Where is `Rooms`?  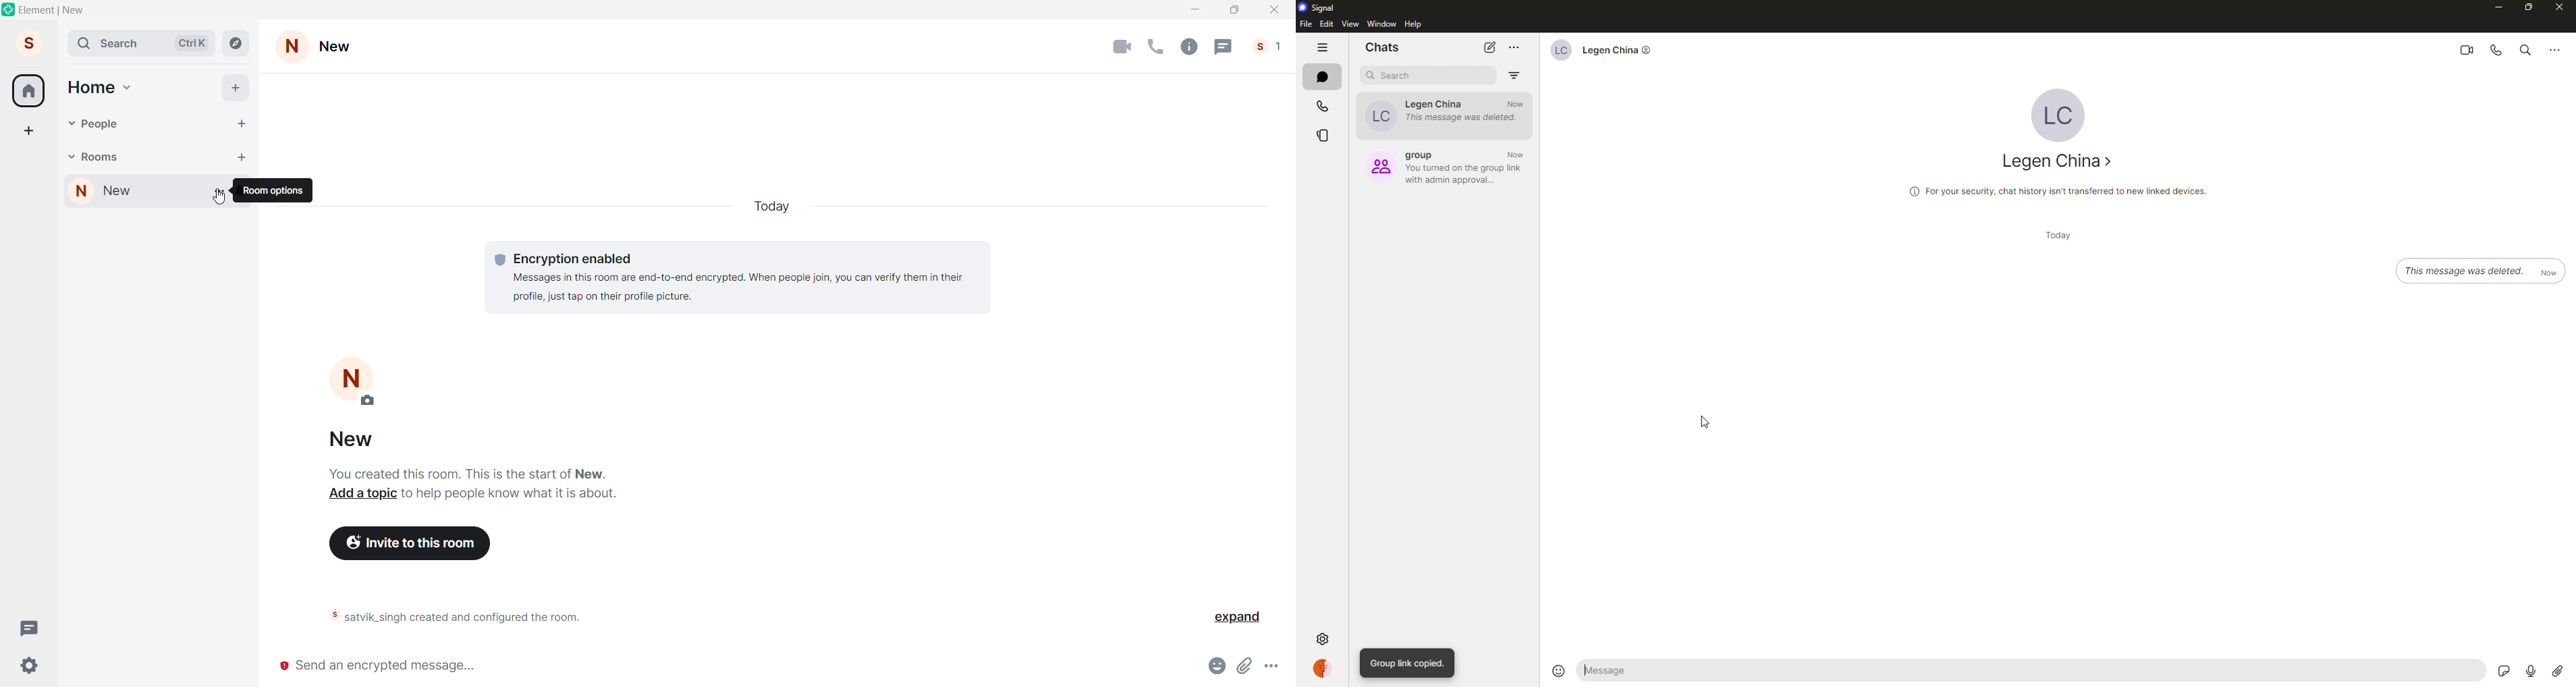 Rooms is located at coordinates (104, 157).